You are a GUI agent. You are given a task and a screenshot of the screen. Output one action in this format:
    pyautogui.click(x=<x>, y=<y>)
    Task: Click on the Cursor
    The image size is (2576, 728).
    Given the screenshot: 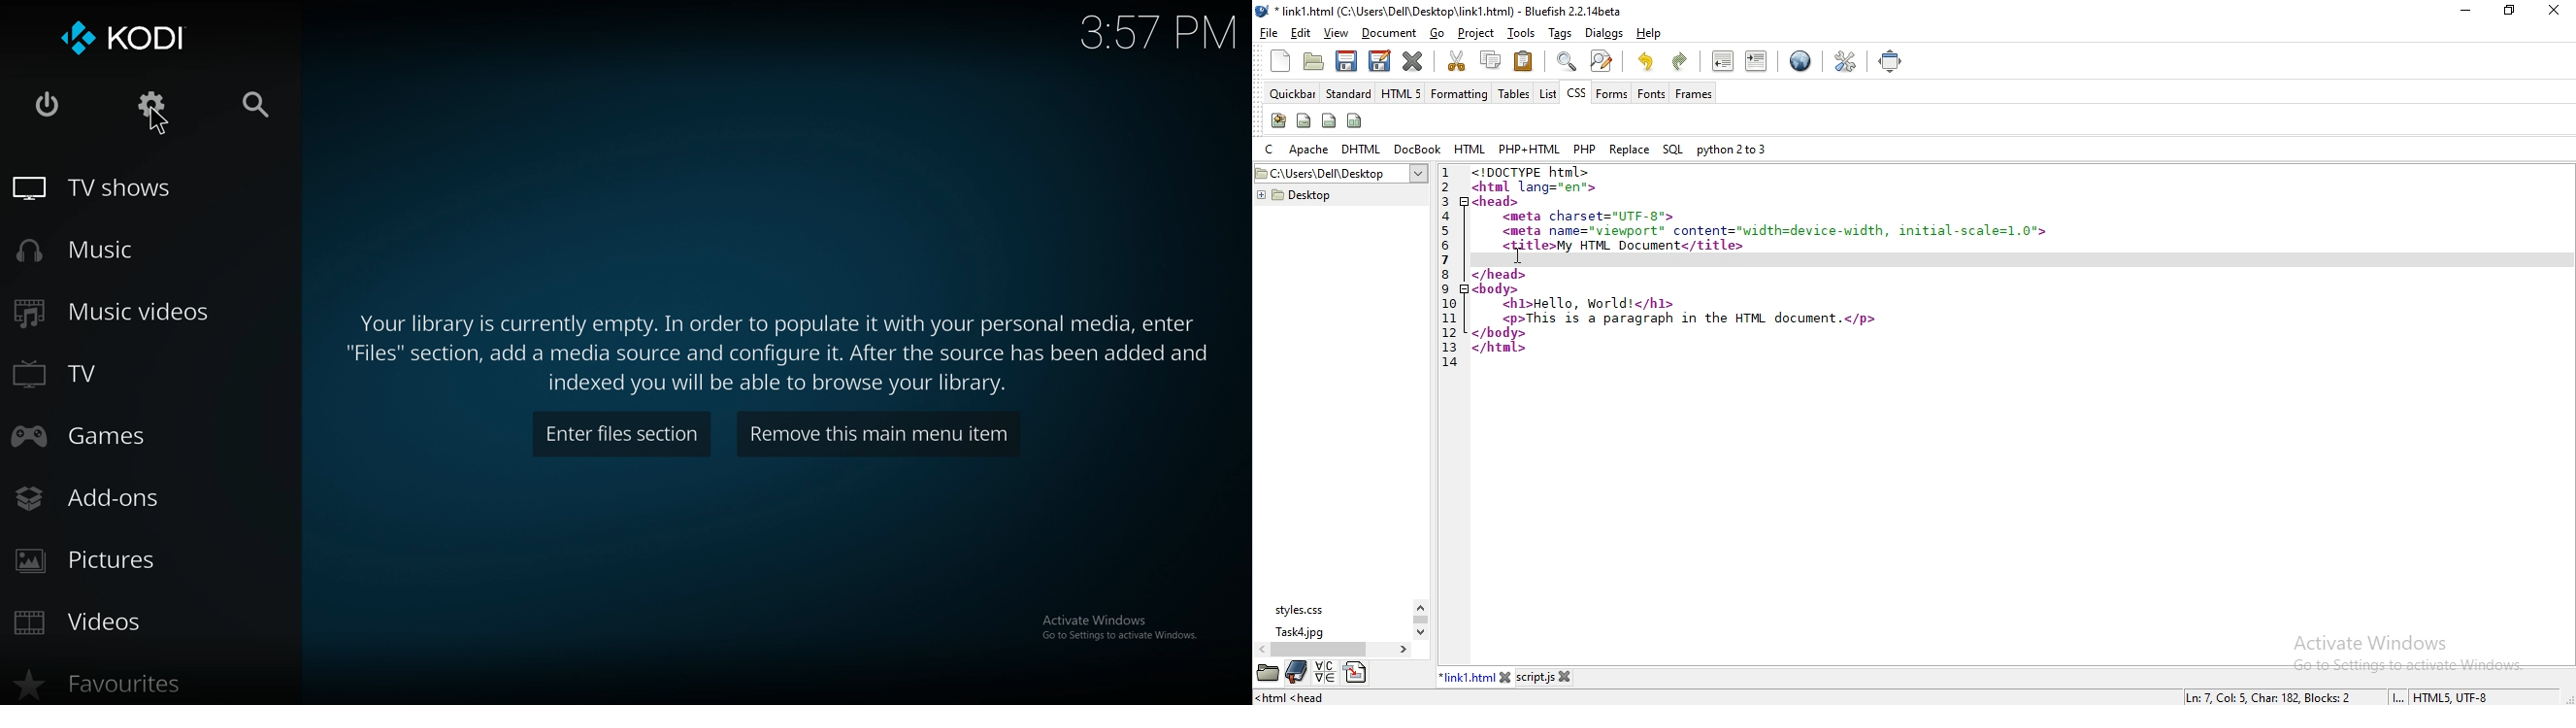 What is the action you would take?
    pyautogui.click(x=163, y=125)
    